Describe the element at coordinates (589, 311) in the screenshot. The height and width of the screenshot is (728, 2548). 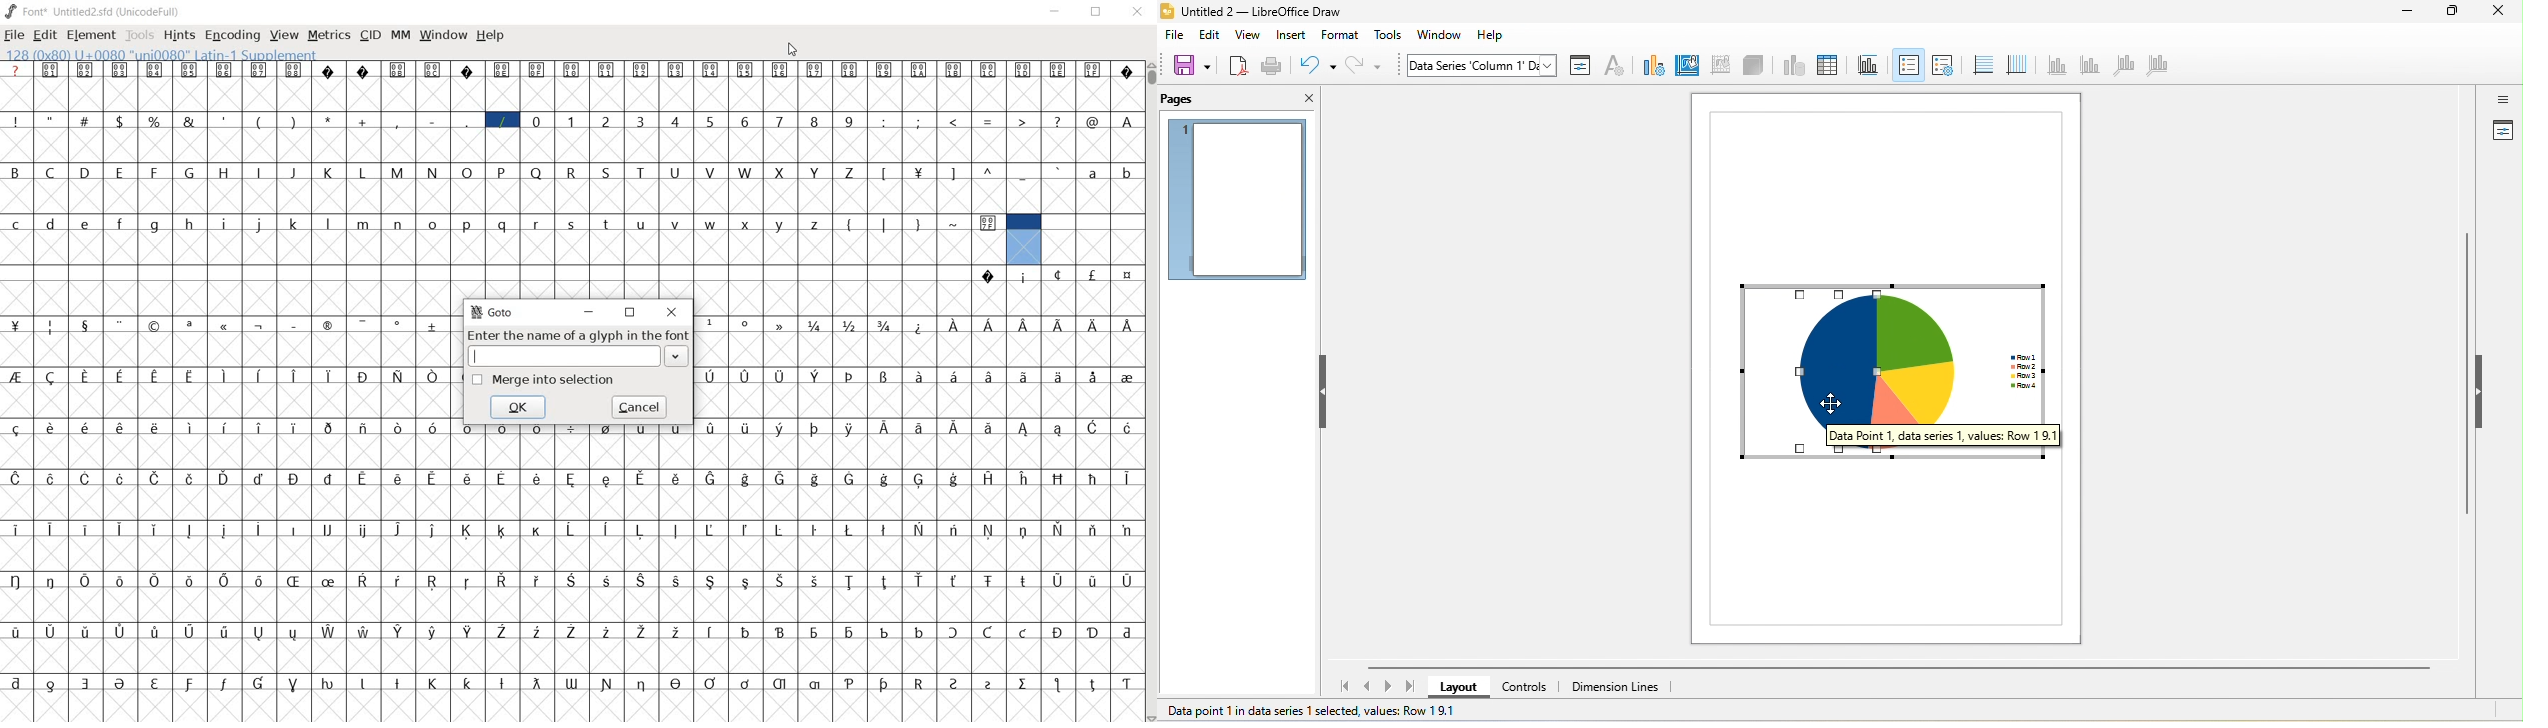
I see `minimize` at that location.